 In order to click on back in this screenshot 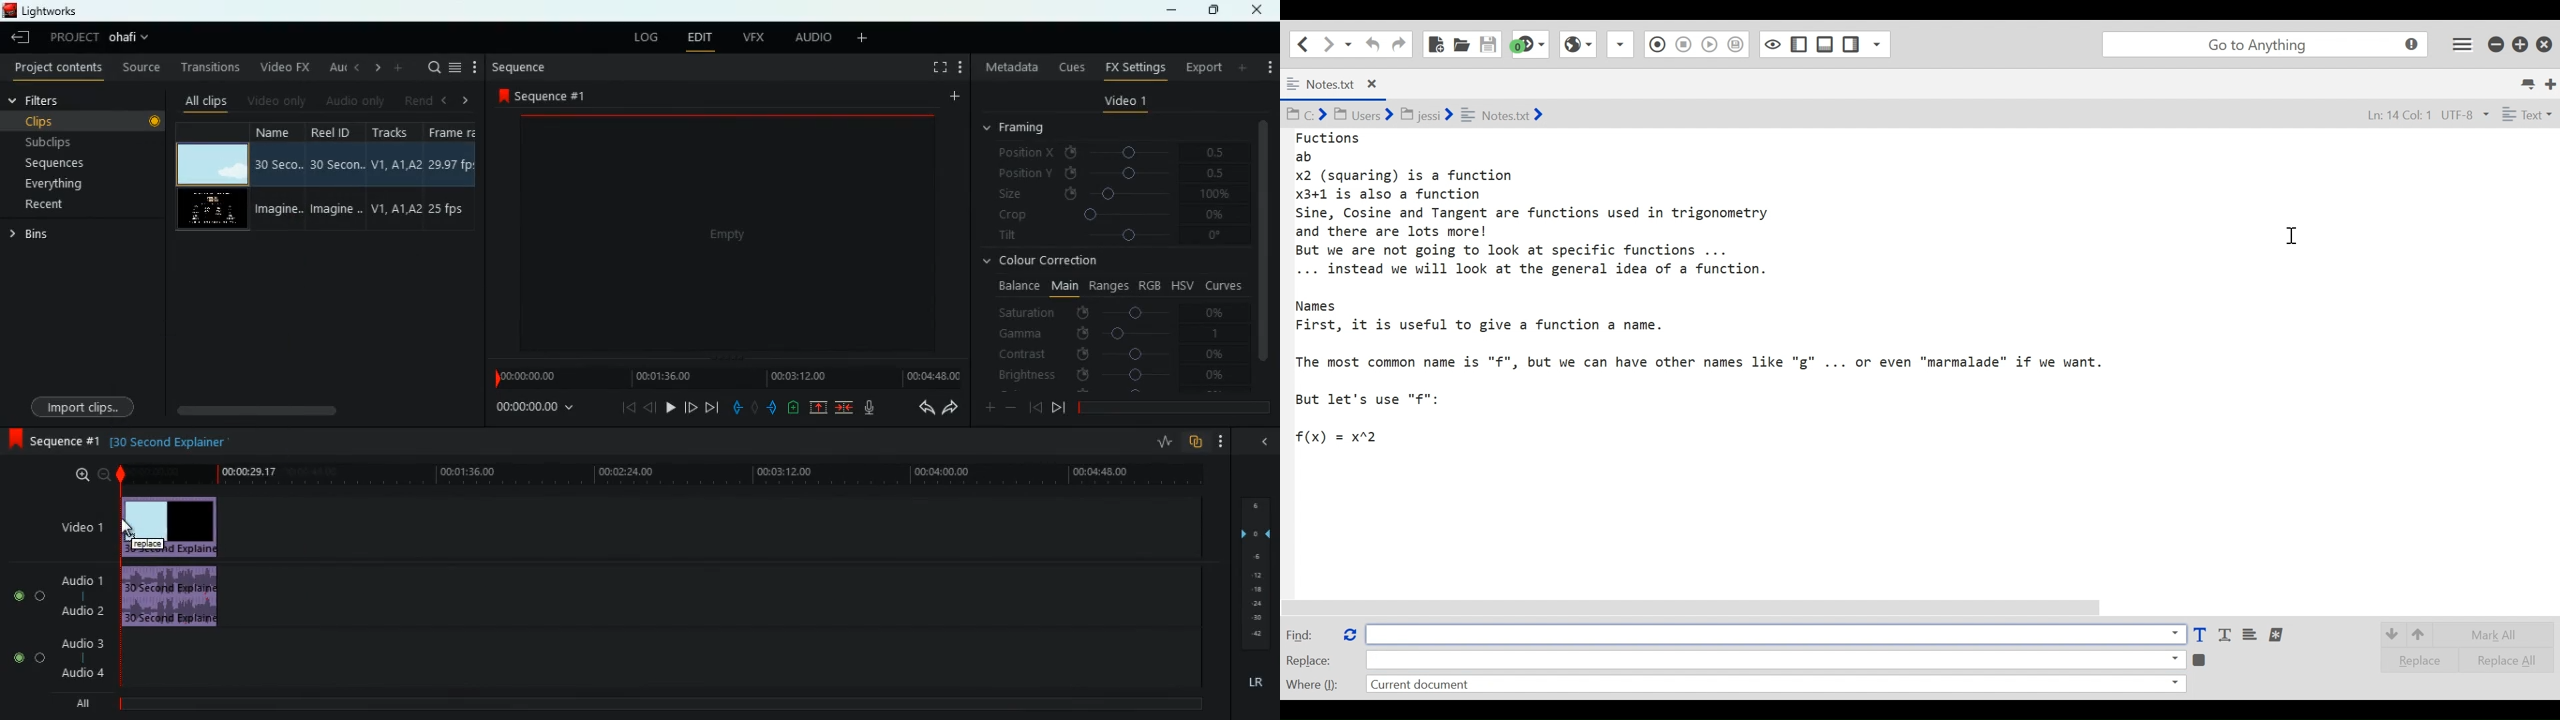, I will do `click(650, 407)`.